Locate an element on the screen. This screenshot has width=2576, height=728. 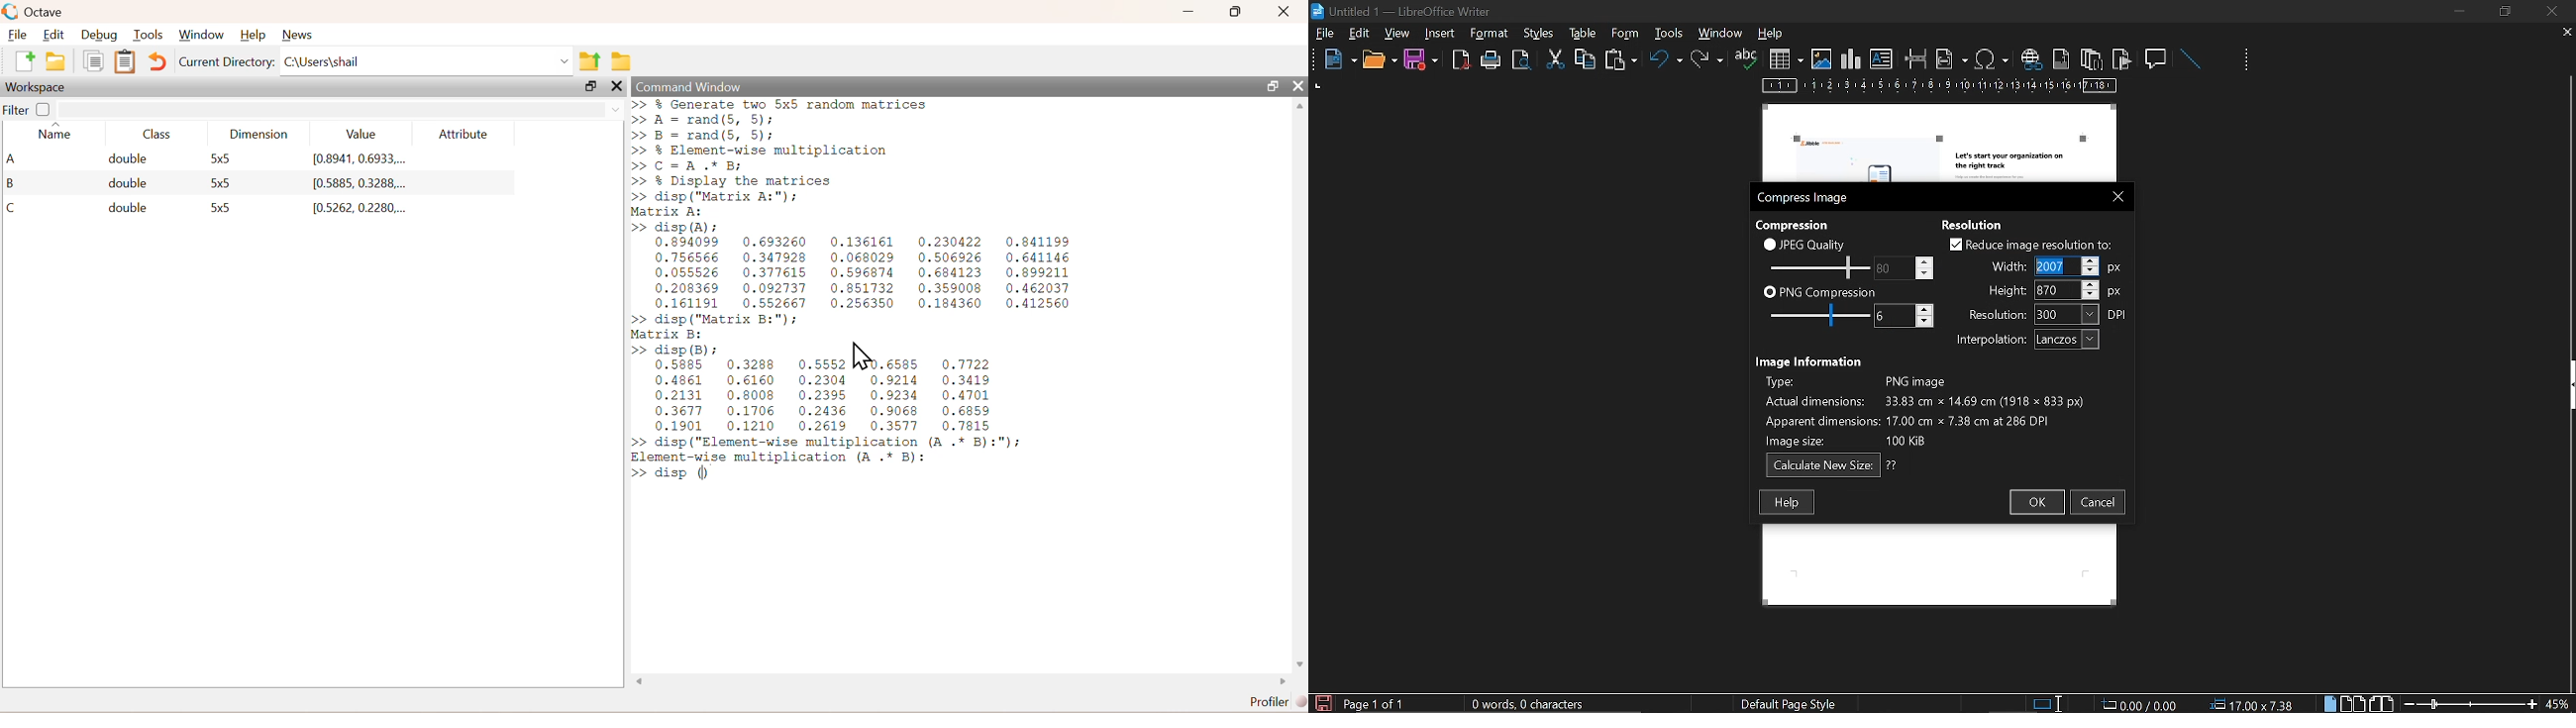
png compression scale is located at coordinates (1814, 315).